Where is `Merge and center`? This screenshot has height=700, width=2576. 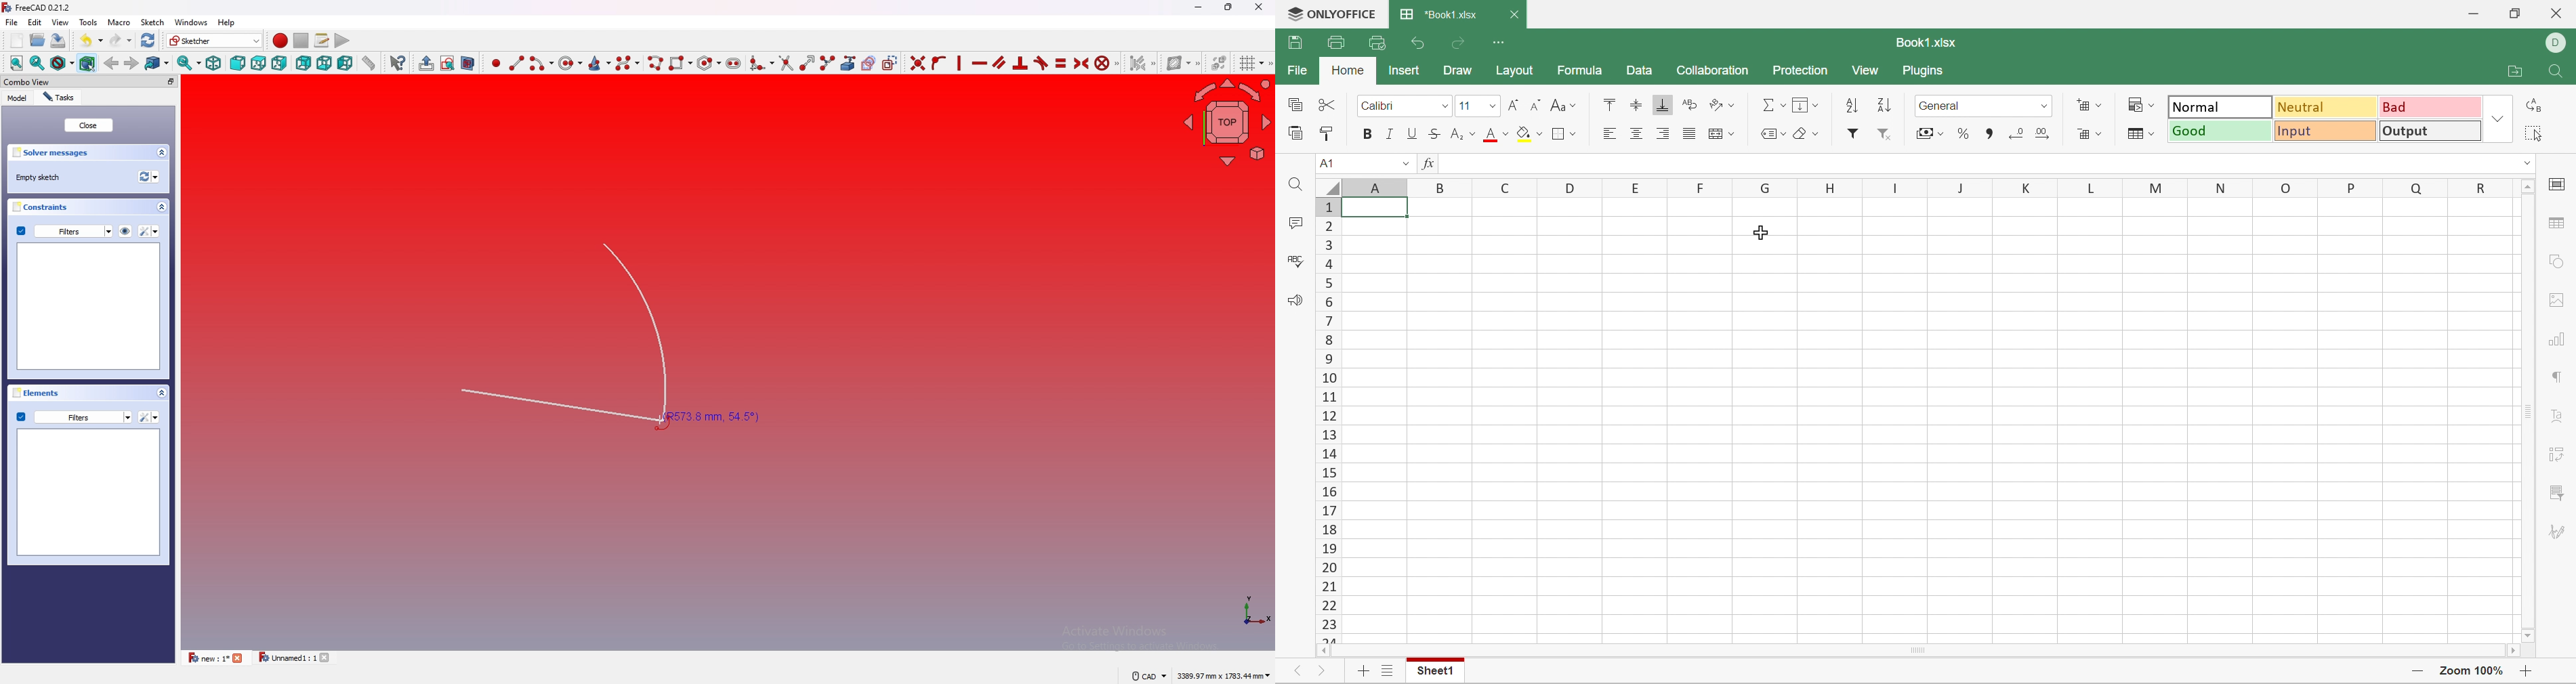 Merge and center is located at coordinates (1723, 134).